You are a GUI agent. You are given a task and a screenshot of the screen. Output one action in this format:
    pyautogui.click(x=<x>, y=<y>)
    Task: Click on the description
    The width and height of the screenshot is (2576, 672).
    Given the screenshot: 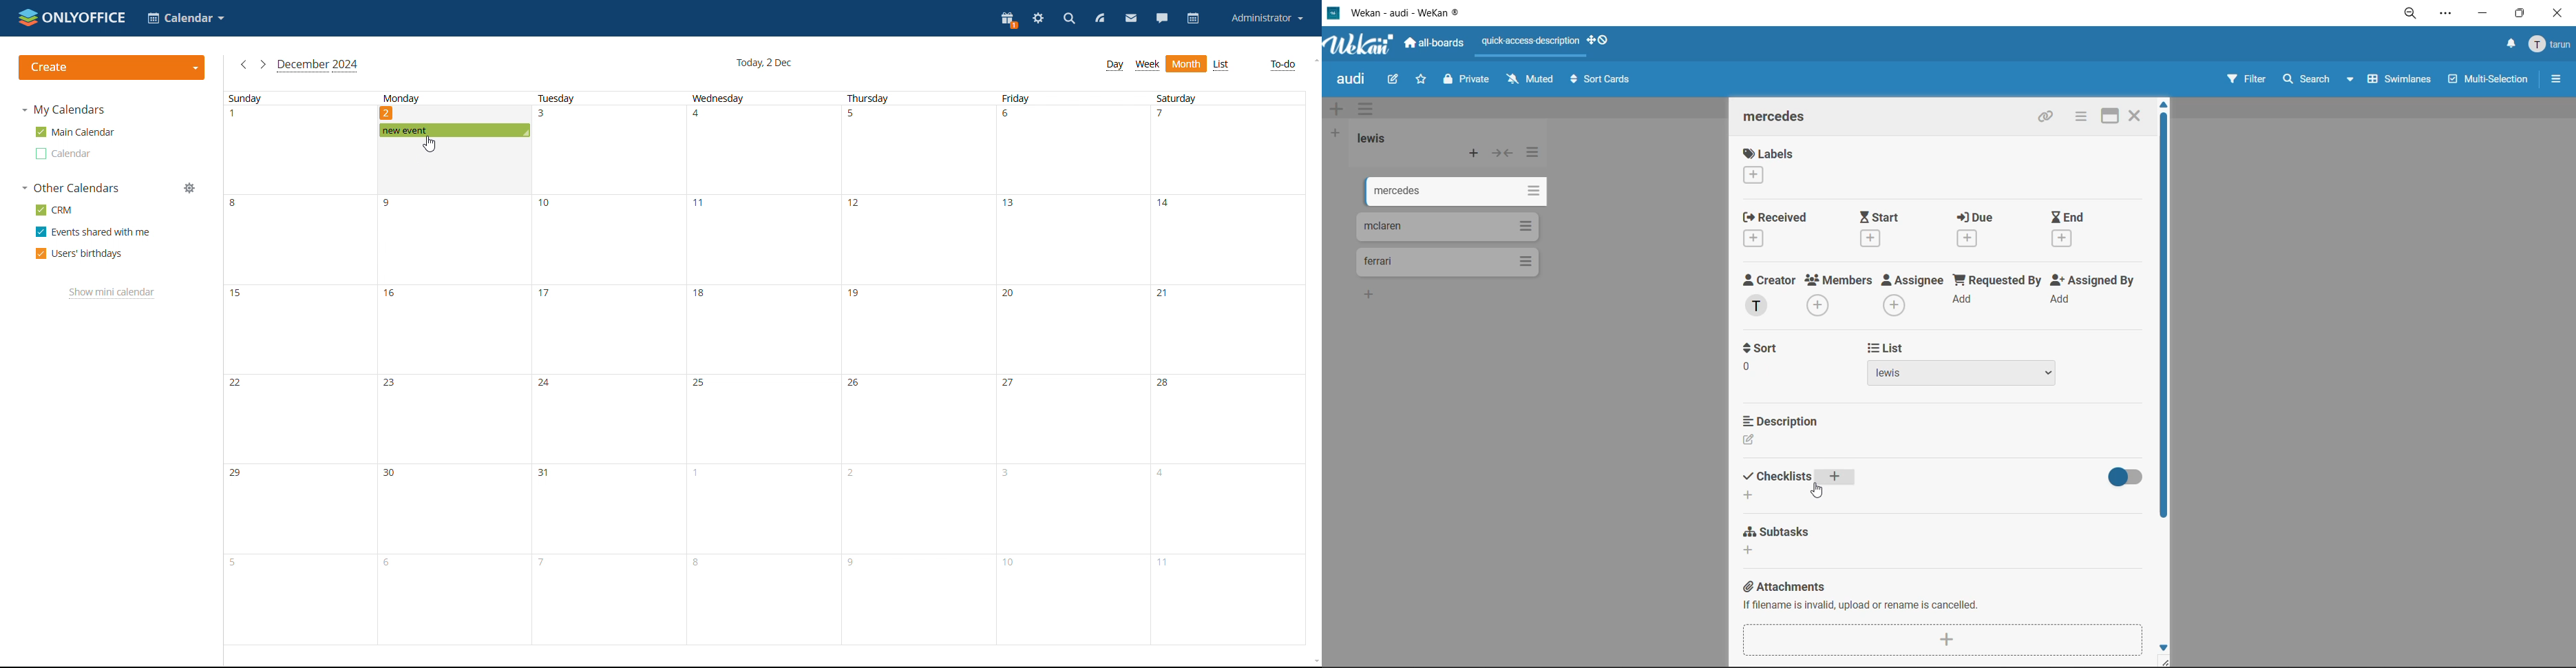 What is the action you would take?
    pyautogui.click(x=1779, y=441)
    